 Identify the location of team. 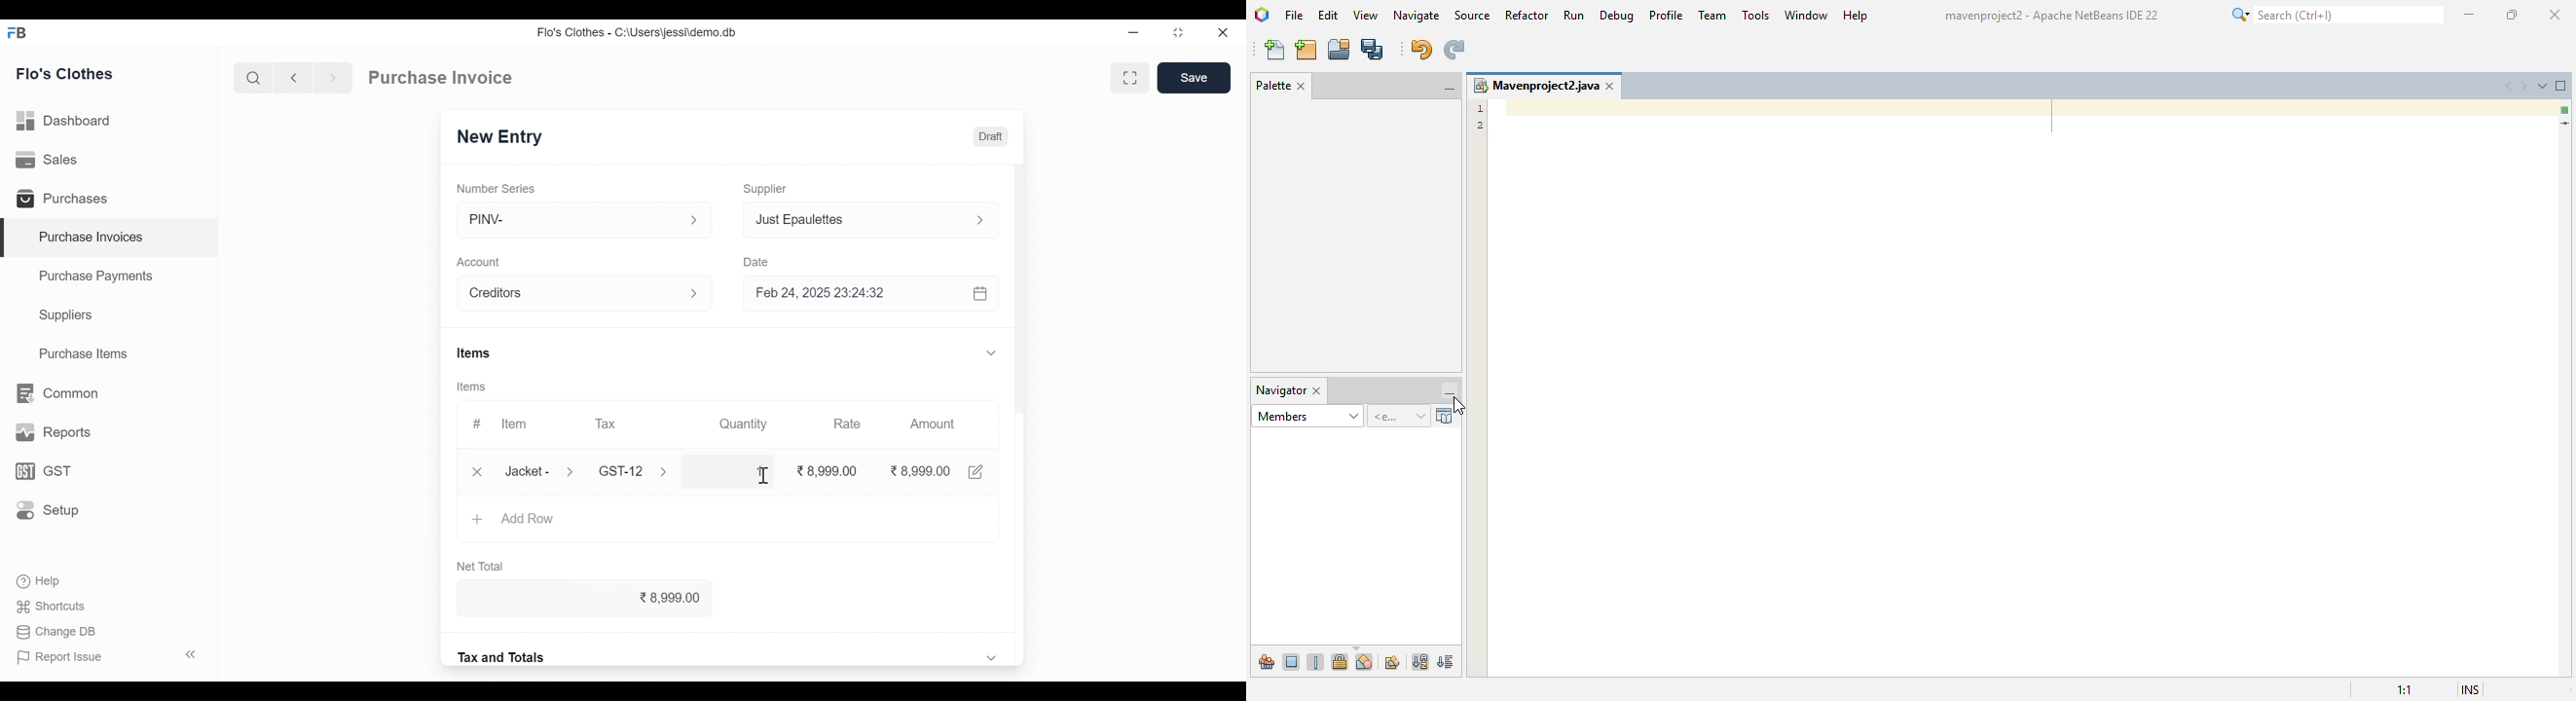
(1713, 15).